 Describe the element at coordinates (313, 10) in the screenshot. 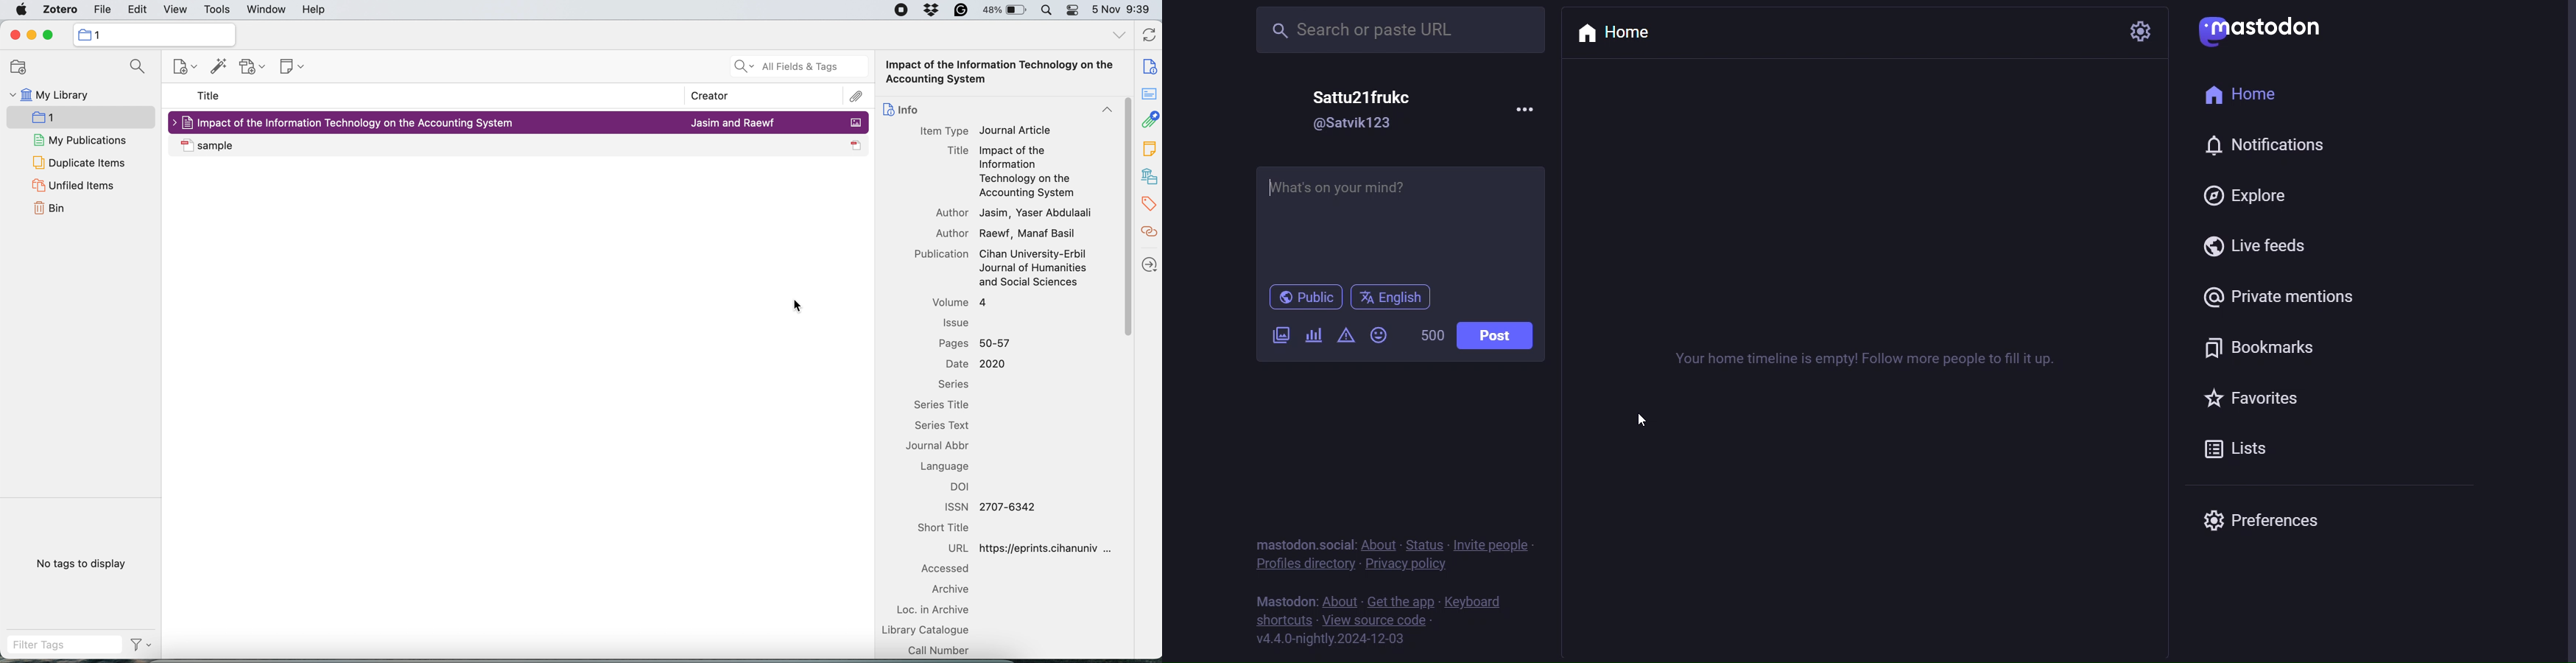

I see `help` at that location.